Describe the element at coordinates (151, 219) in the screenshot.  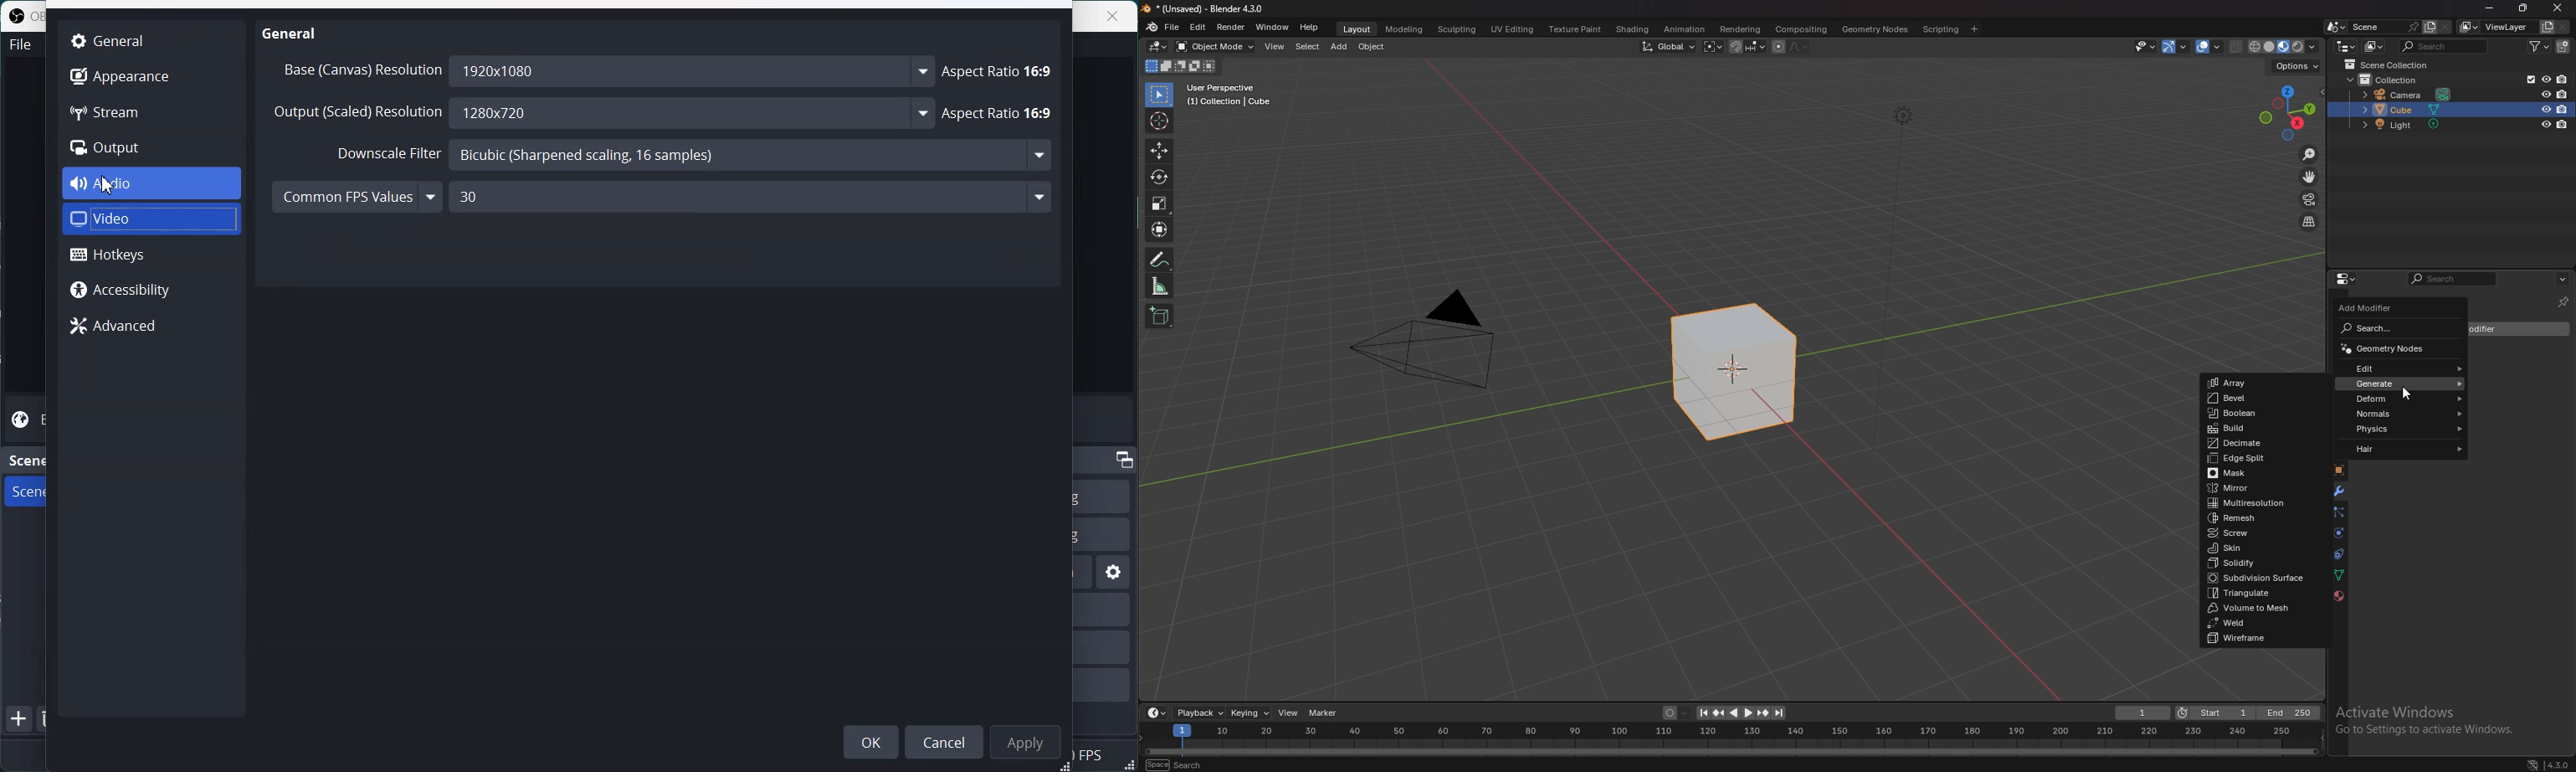
I see `Video` at that location.